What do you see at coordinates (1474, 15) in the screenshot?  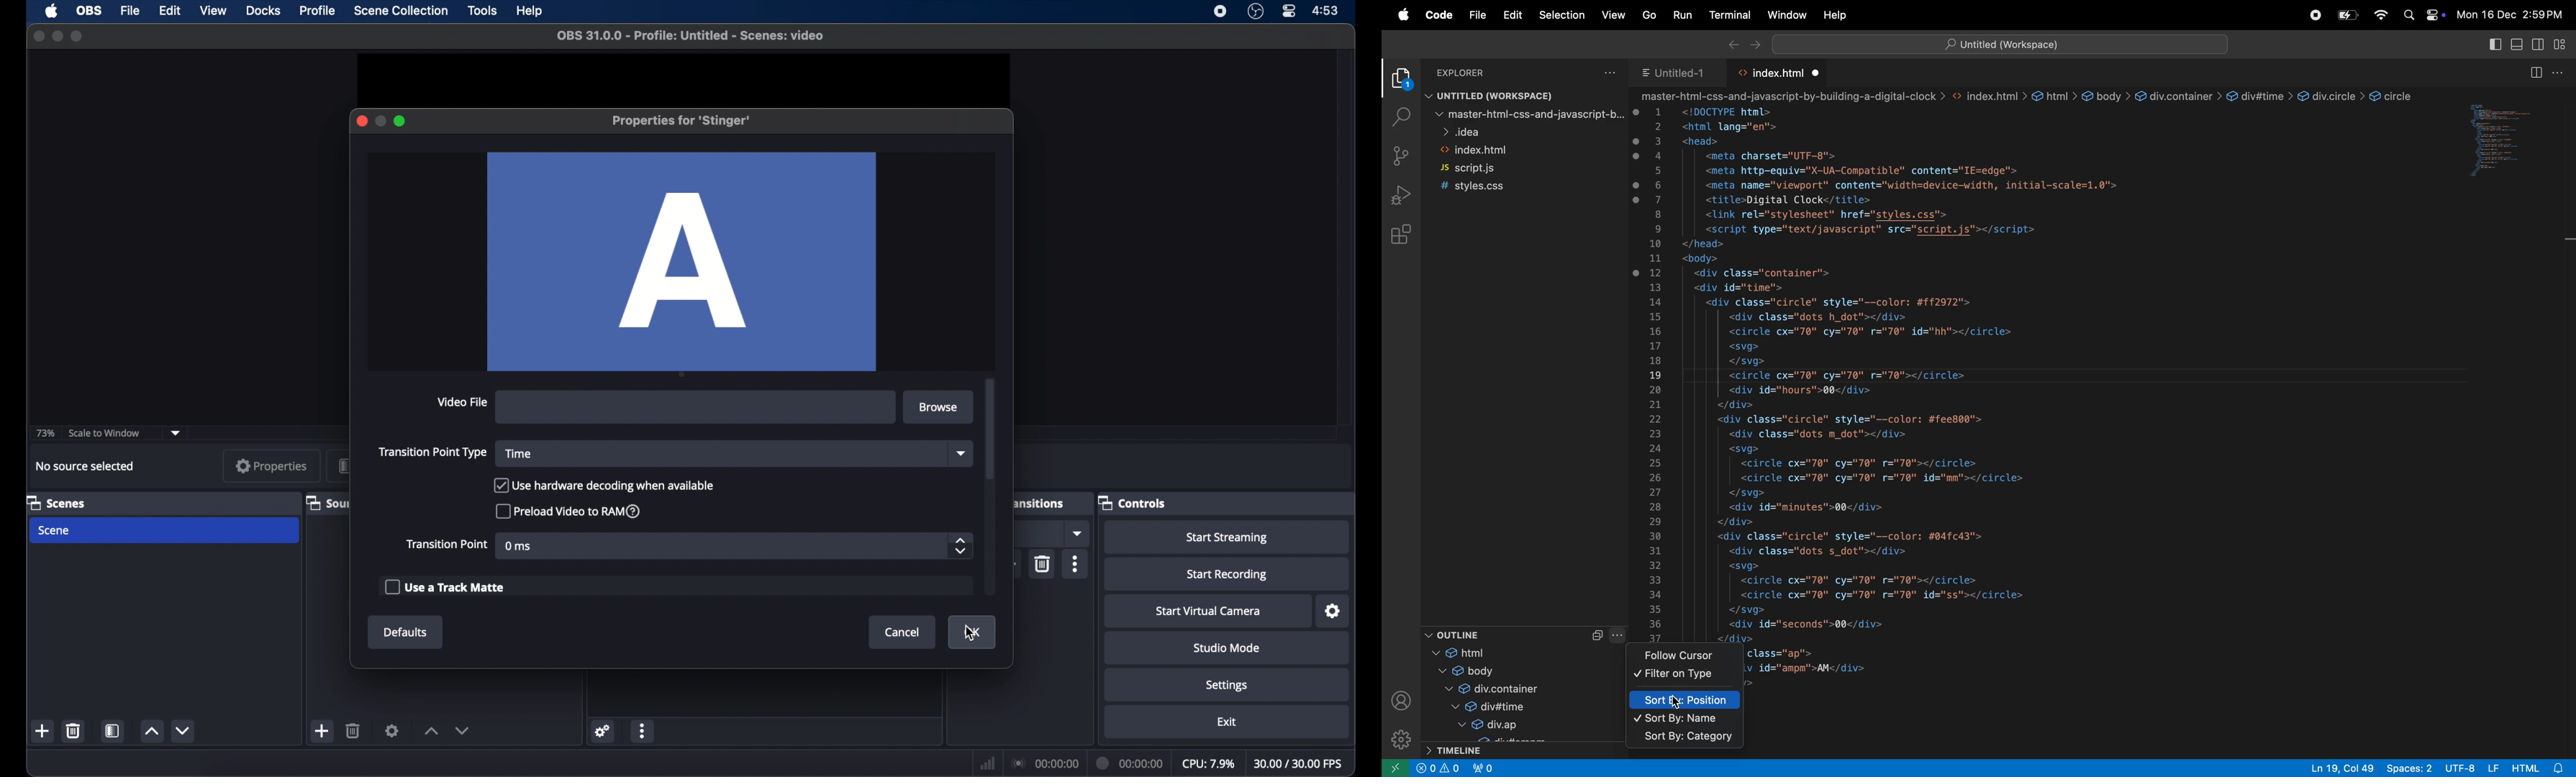 I see `file` at bounding box center [1474, 15].